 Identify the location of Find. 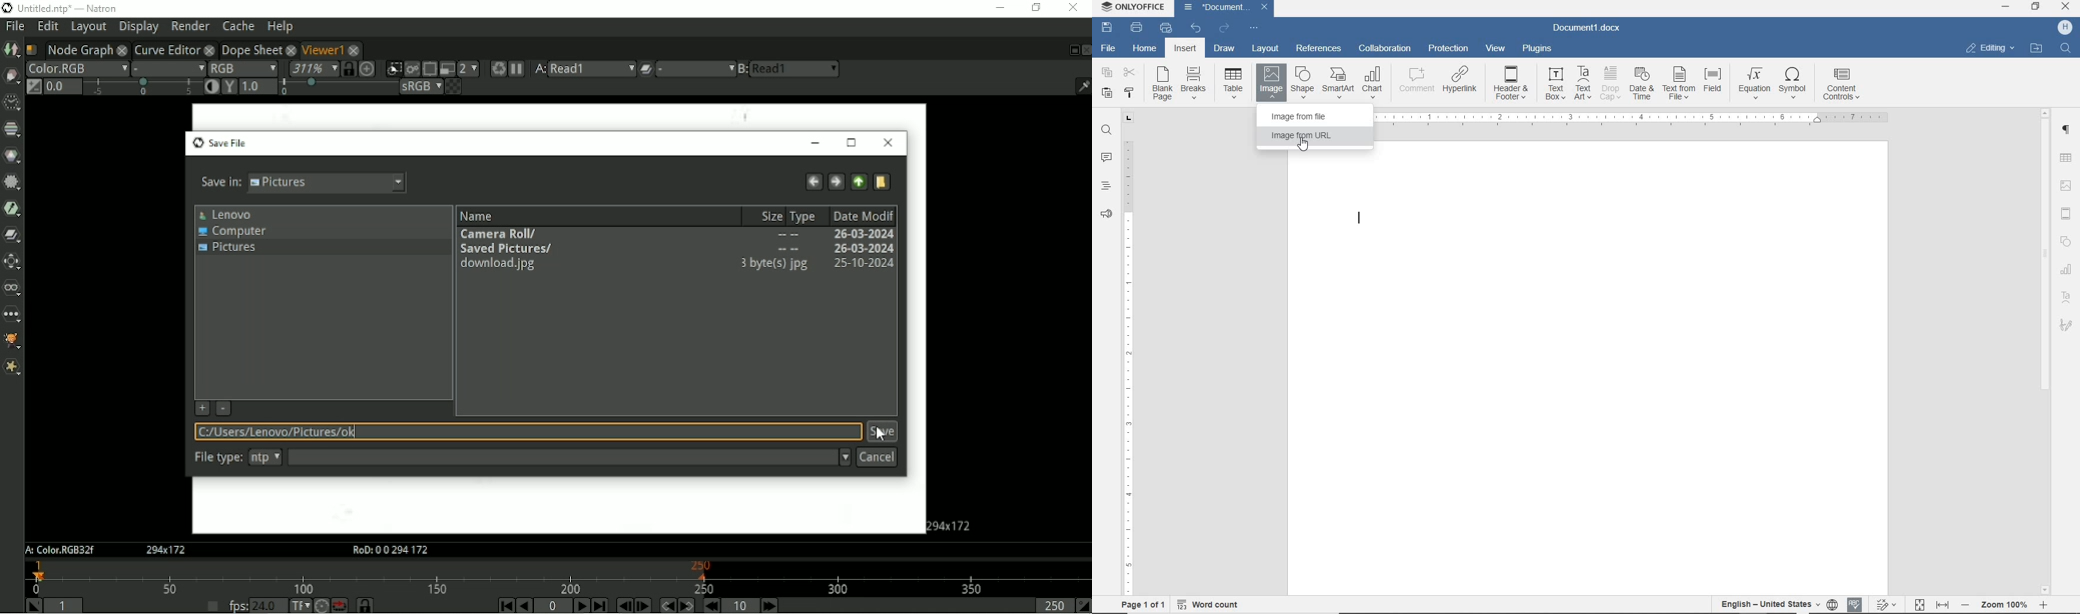
(2068, 49).